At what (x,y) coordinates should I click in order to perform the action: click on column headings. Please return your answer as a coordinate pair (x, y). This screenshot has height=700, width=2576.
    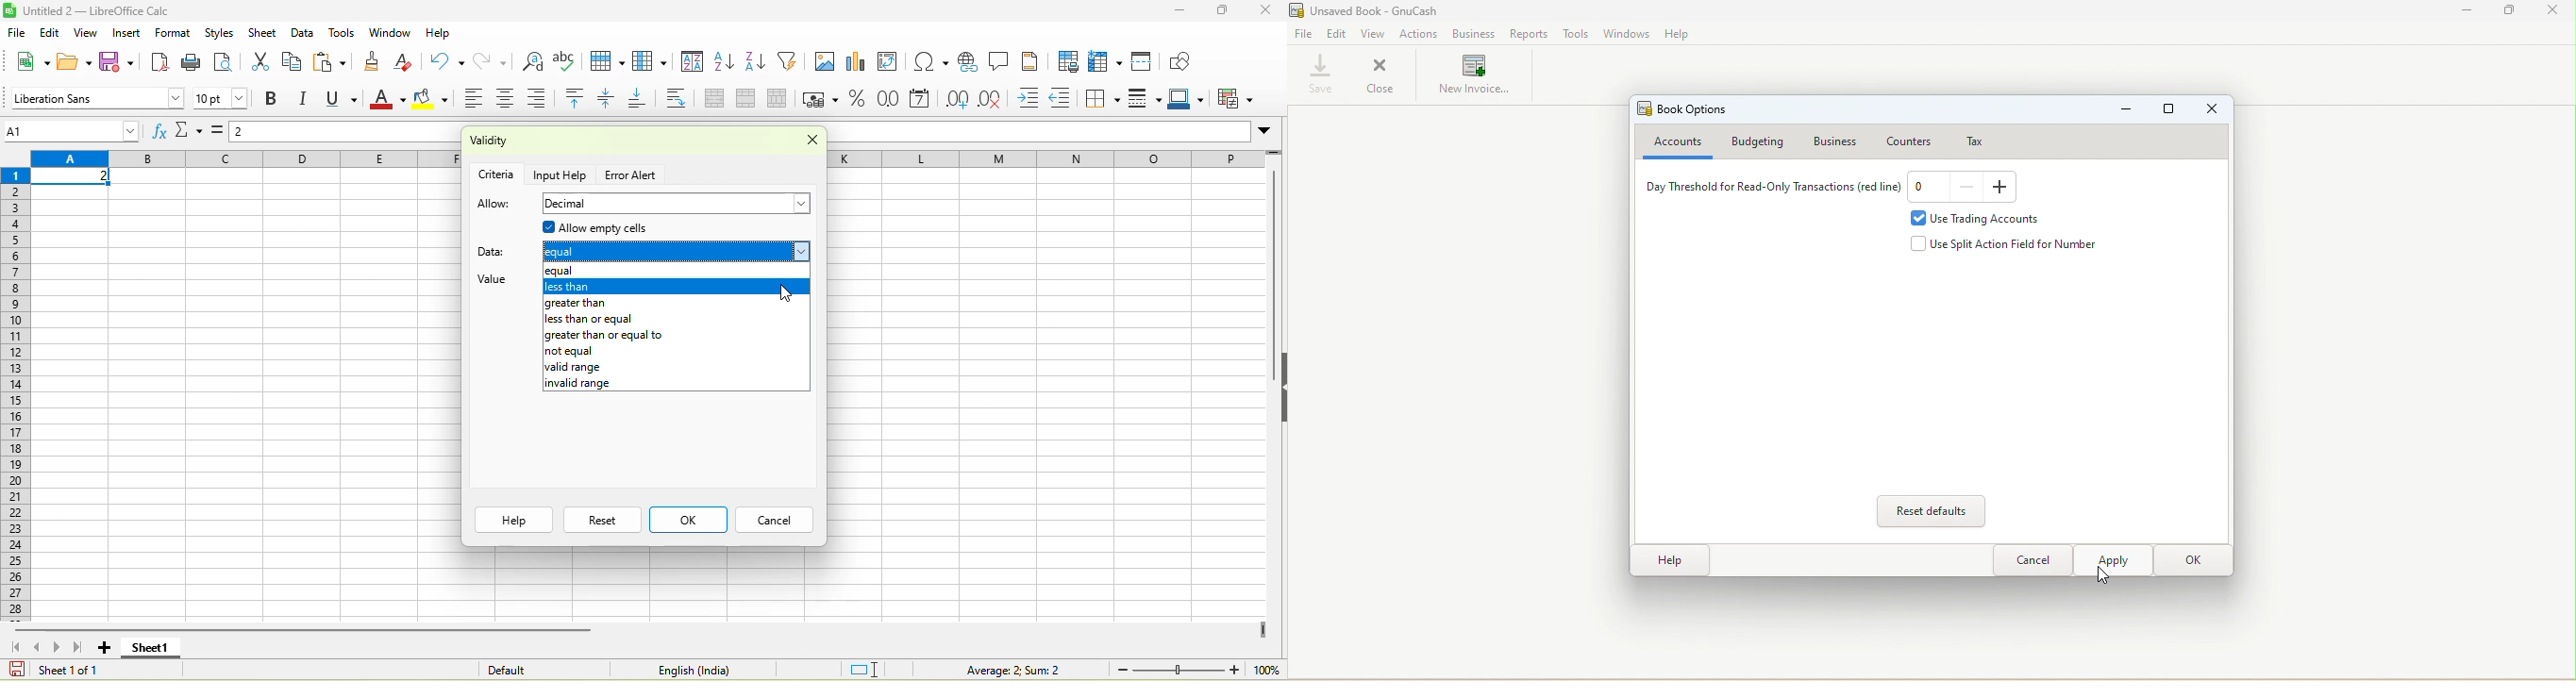
    Looking at the image, I should click on (245, 159).